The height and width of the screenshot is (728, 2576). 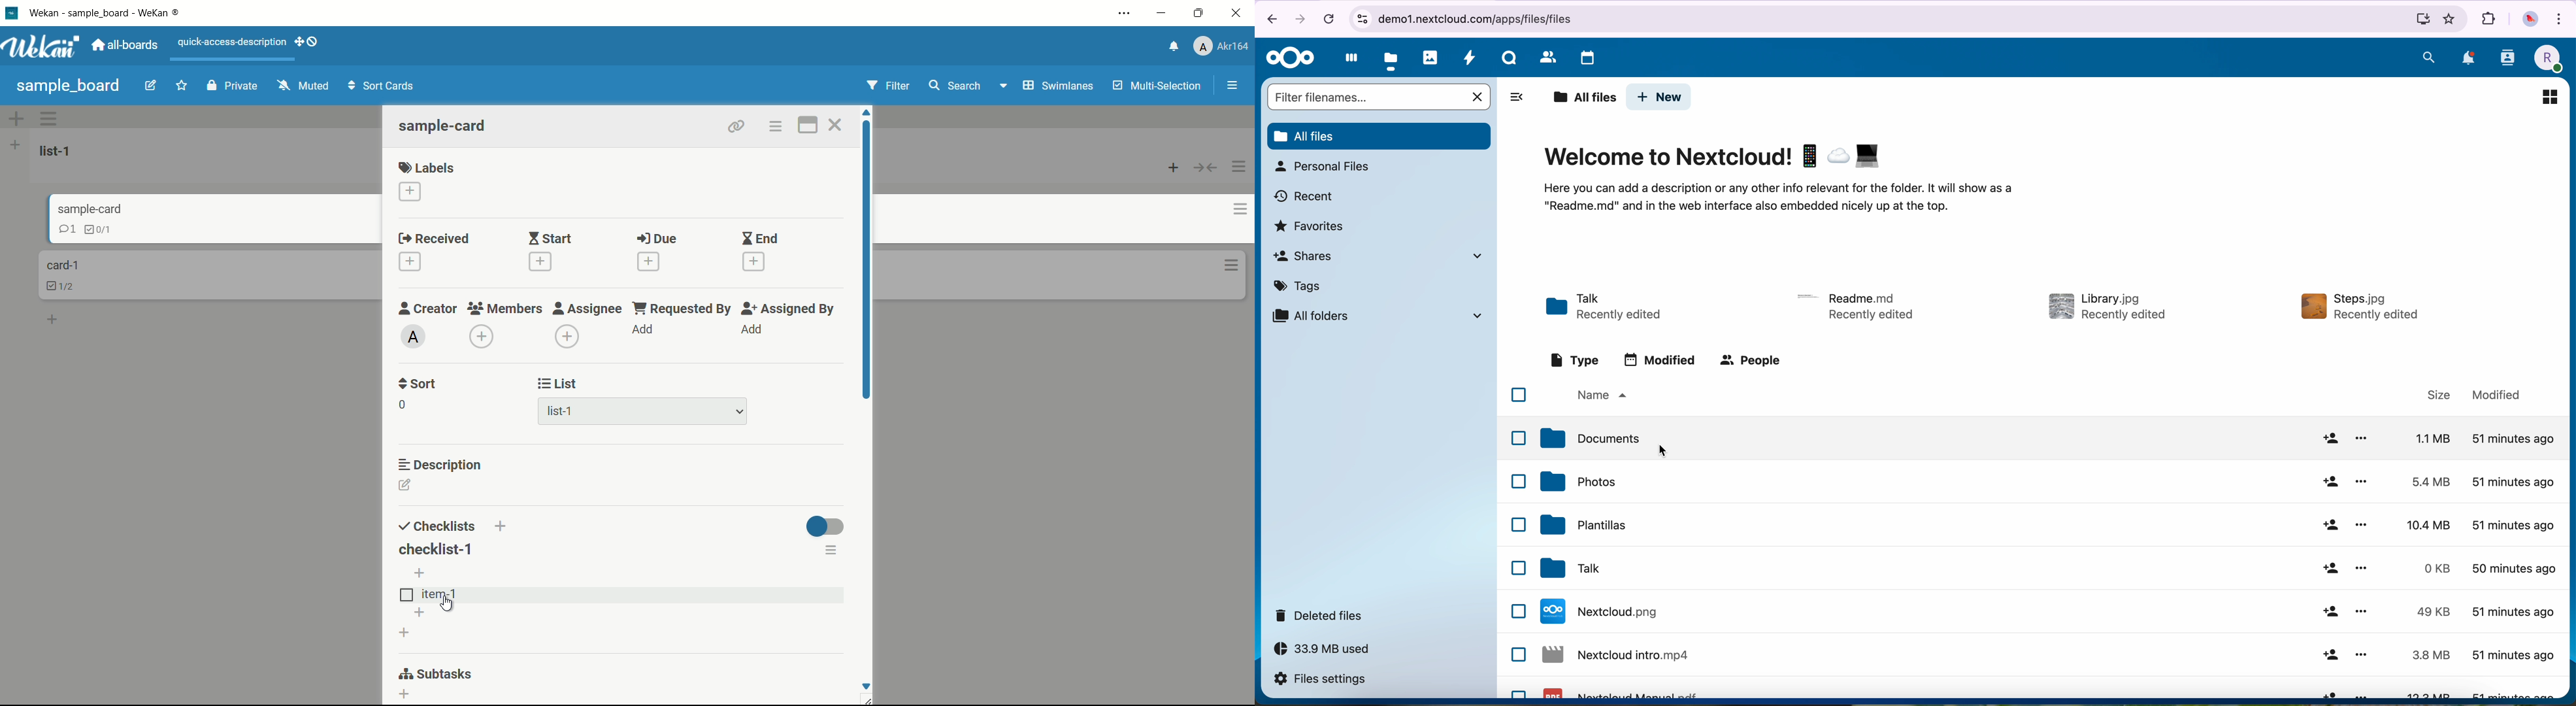 I want to click on options, so click(x=2361, y=525).